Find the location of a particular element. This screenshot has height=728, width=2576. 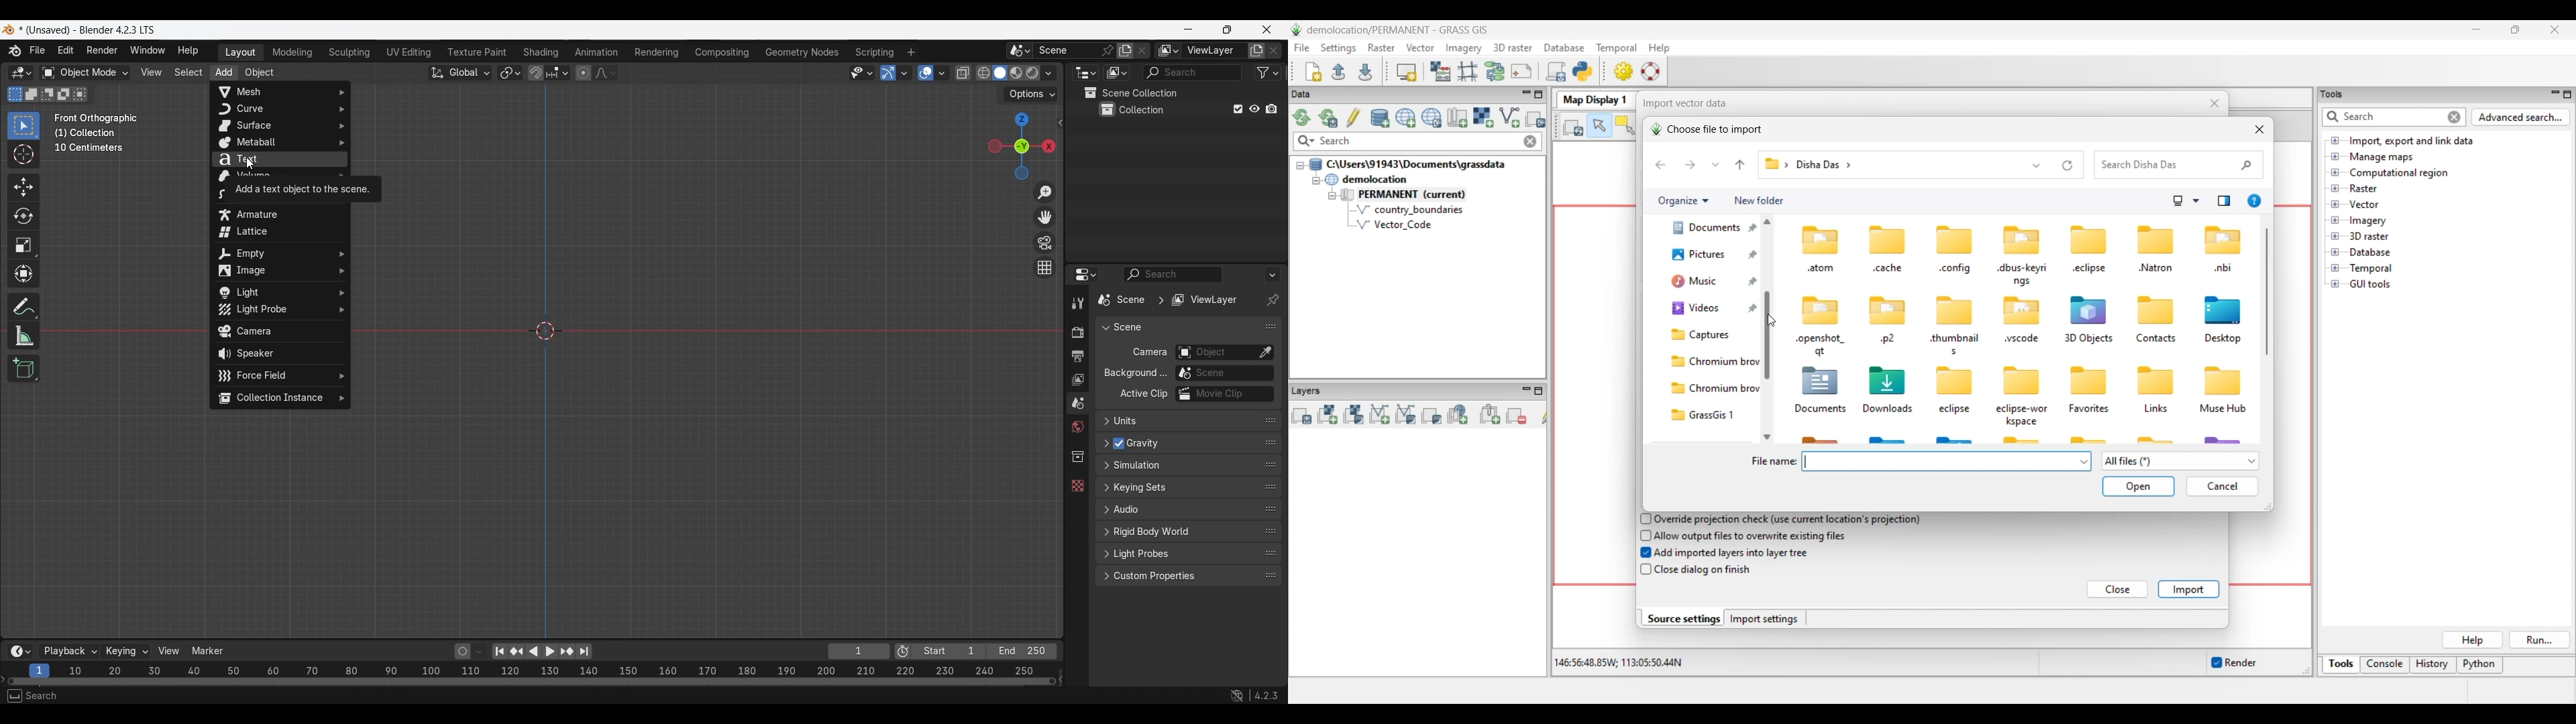

Active Clip is located at coordinates (1141, 394).